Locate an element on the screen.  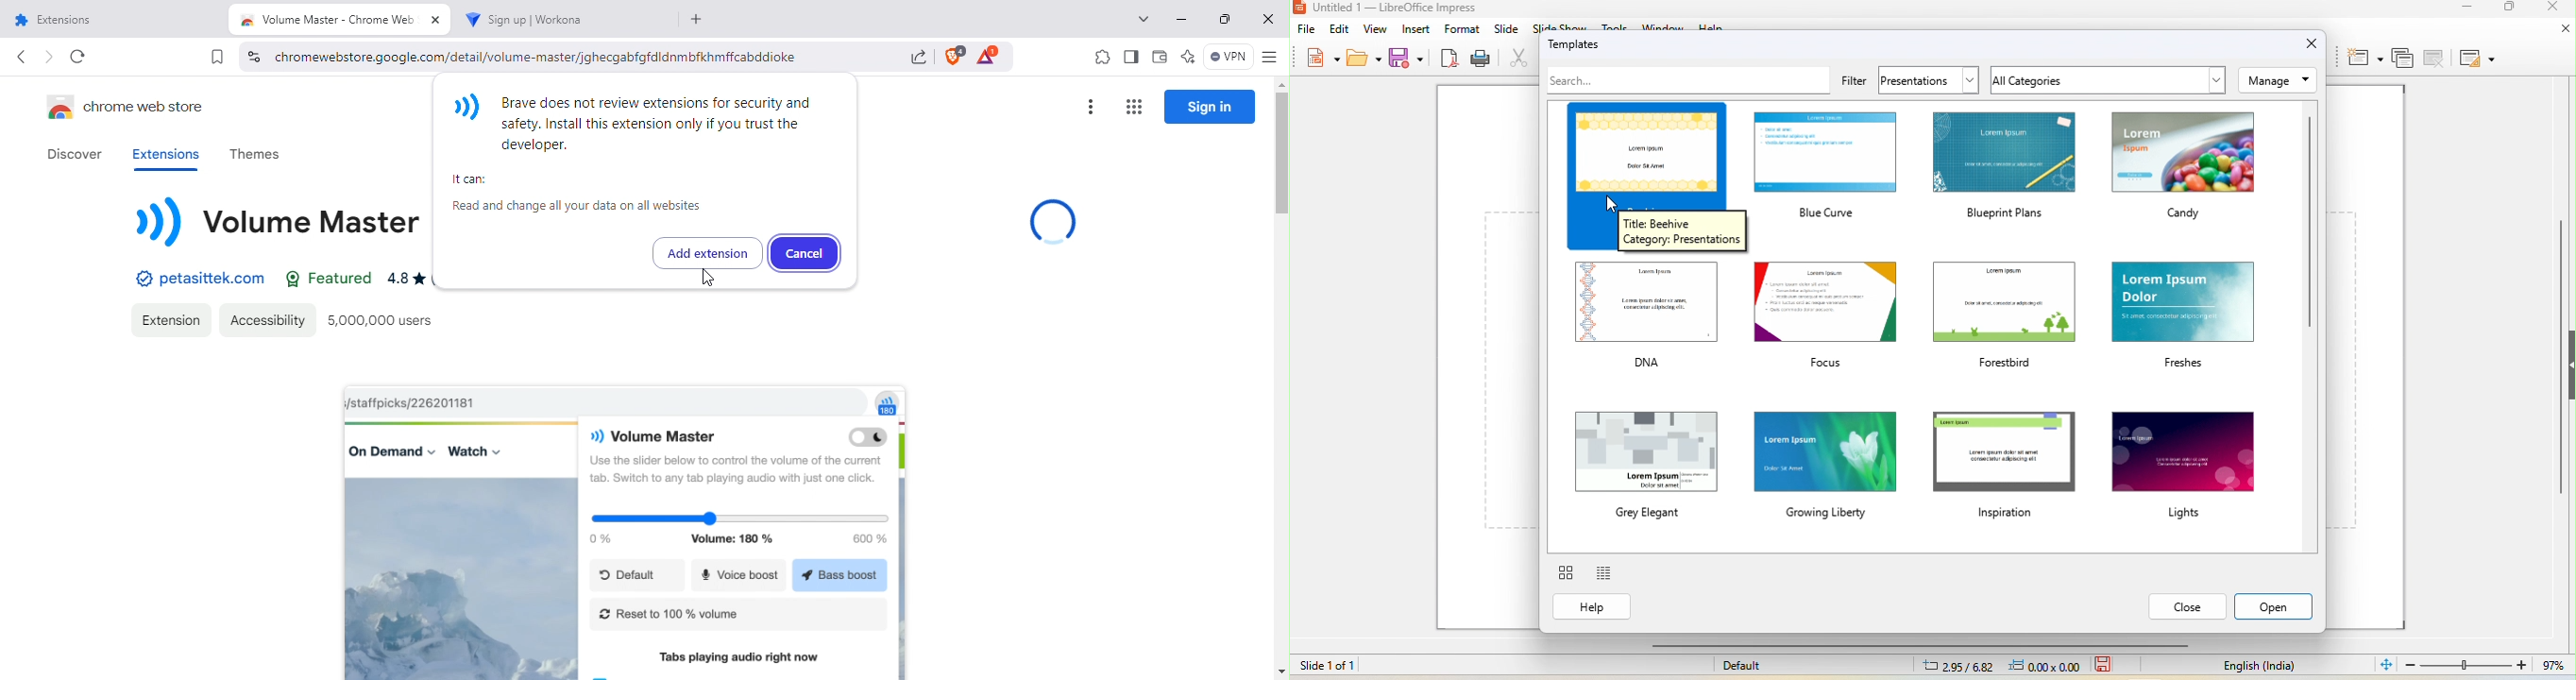
search is located at coordinates (1687, 80).